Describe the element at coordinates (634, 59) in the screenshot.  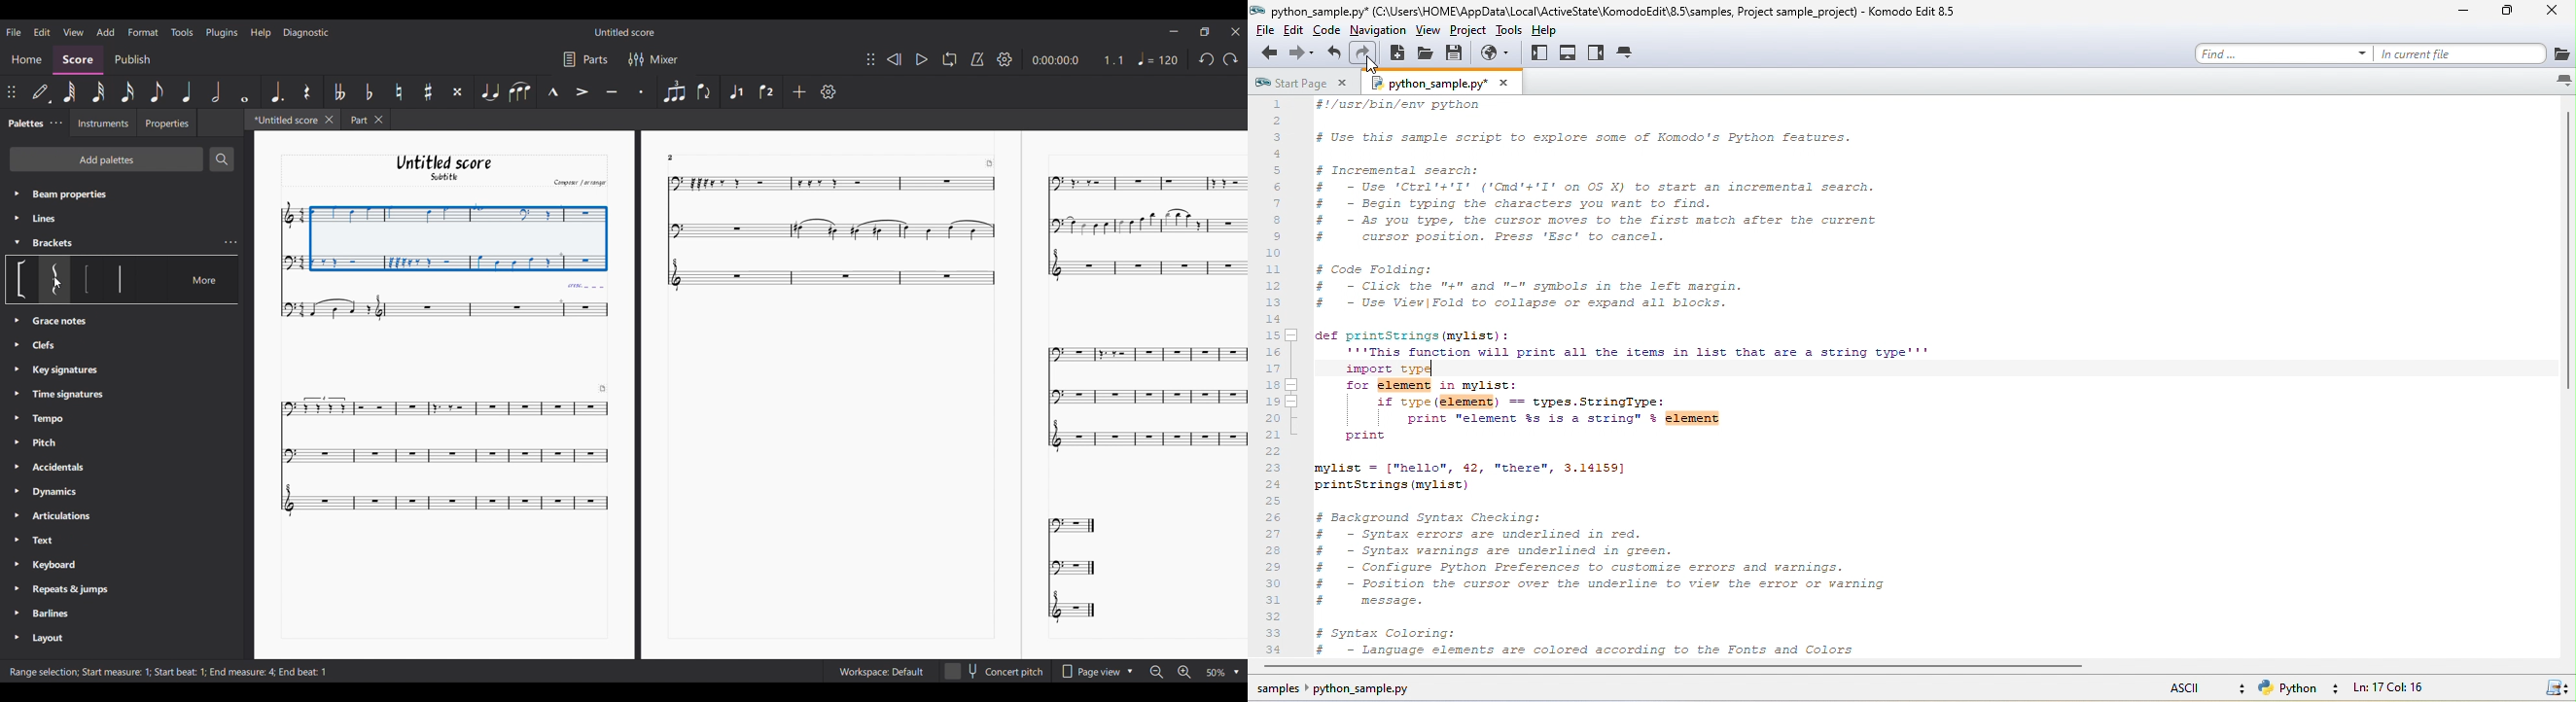
I see `Filter` at that location.